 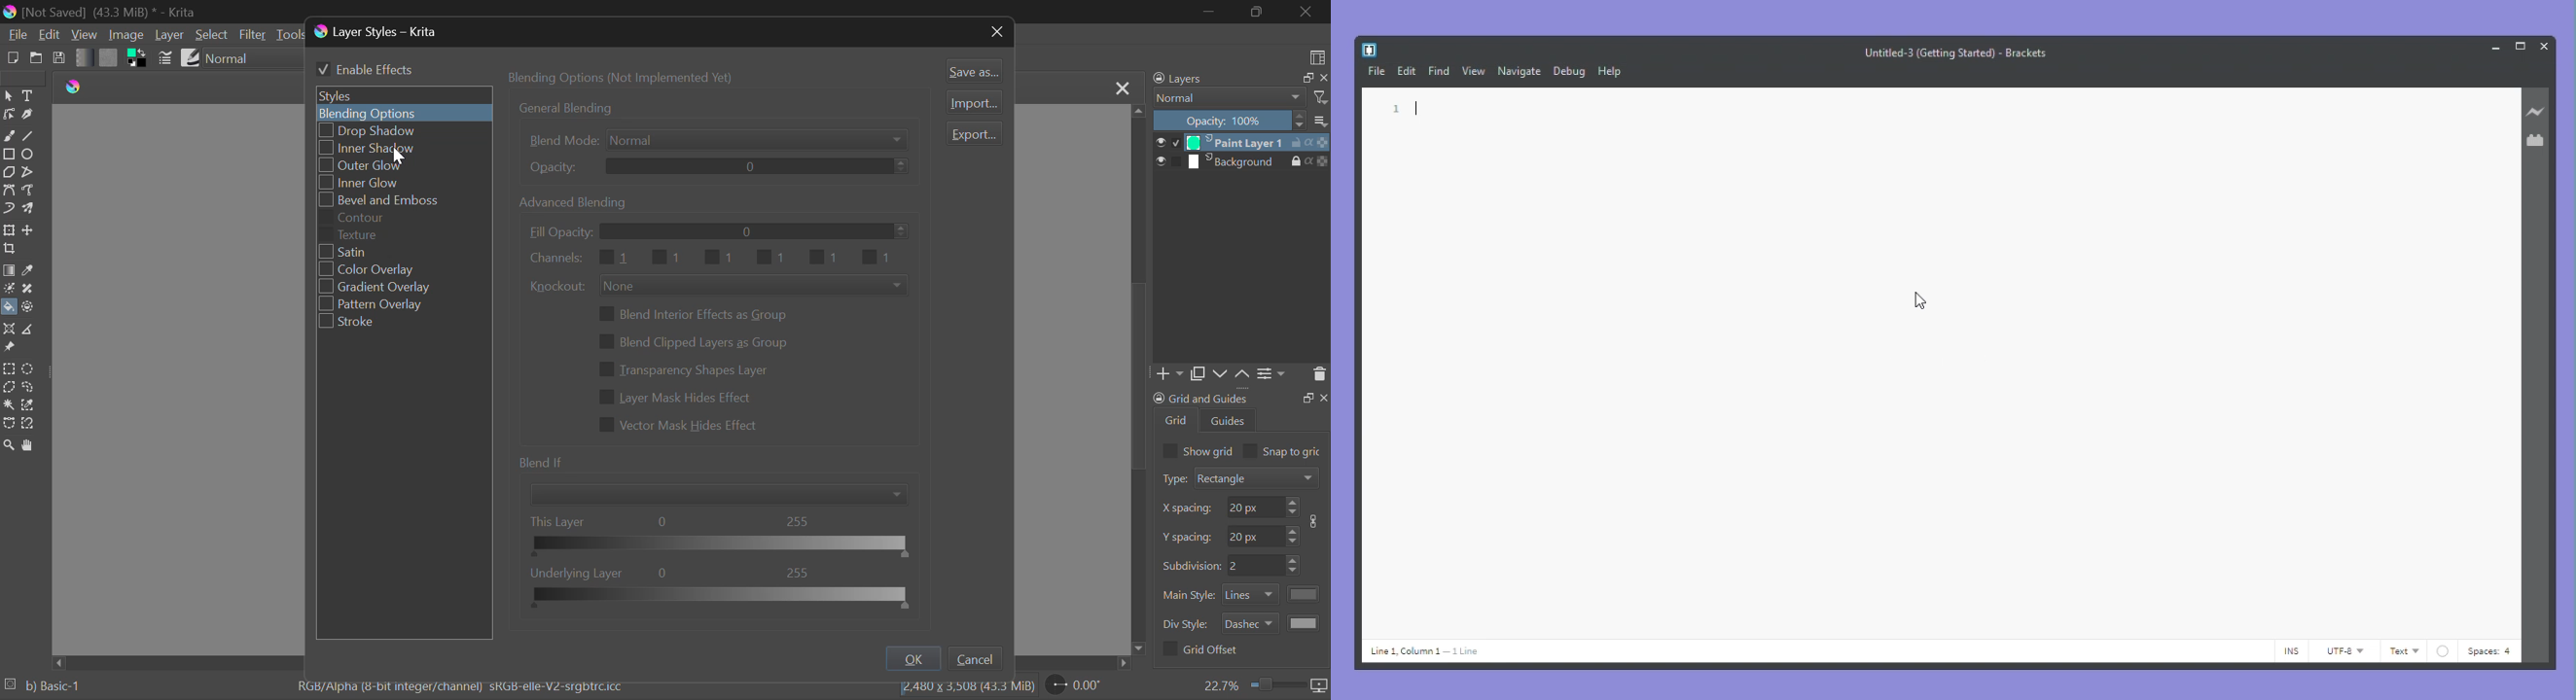 I want to click on Grid Type, so click(x=1243, y=480).